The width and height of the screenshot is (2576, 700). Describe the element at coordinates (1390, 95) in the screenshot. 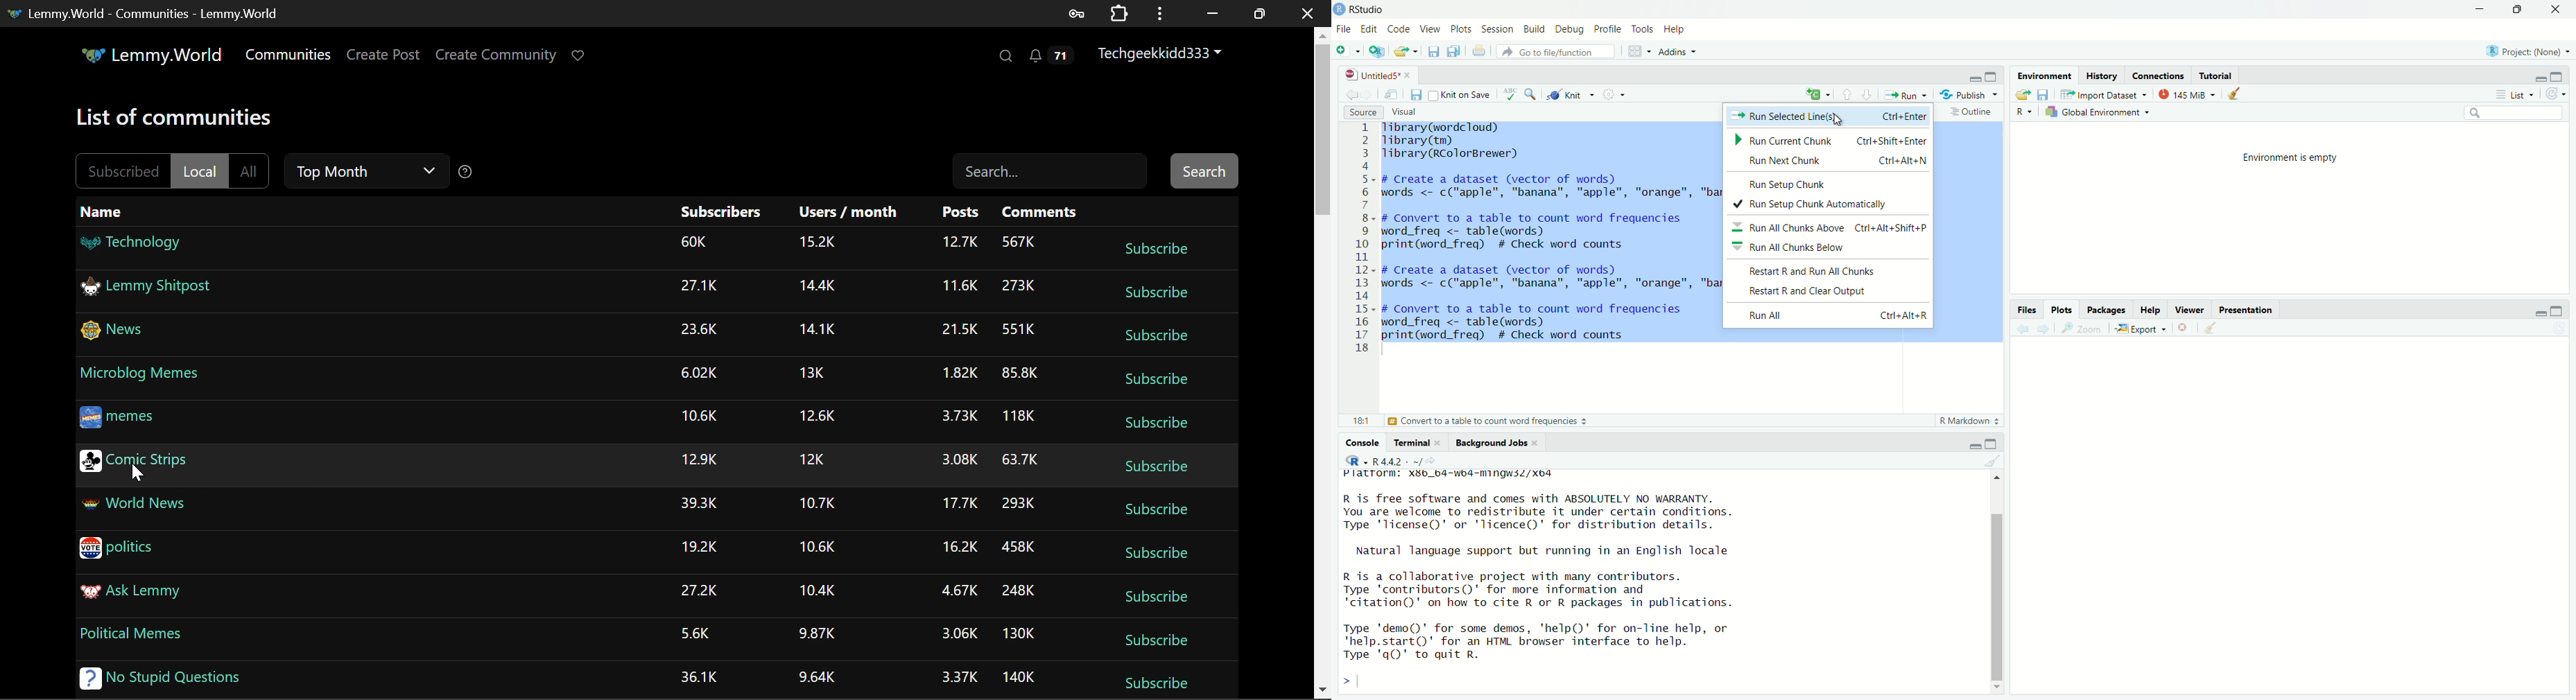

I see `Show in the new window` at that location.